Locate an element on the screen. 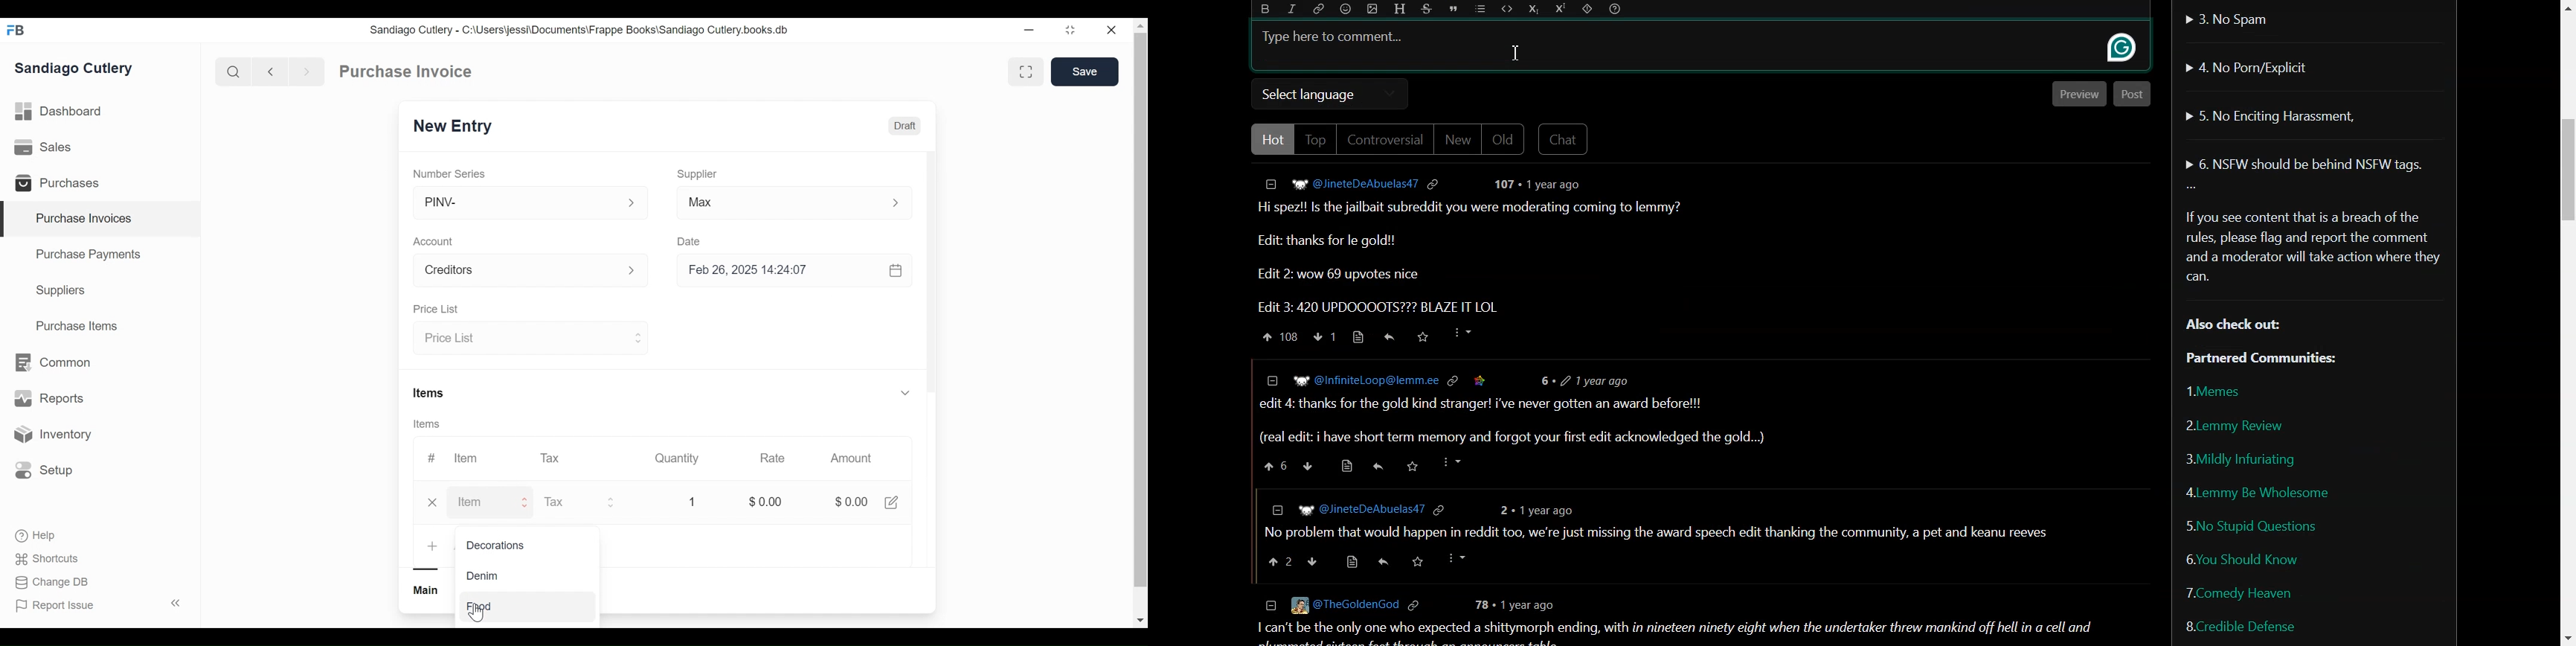  Food is located at coordinates (491, 606).